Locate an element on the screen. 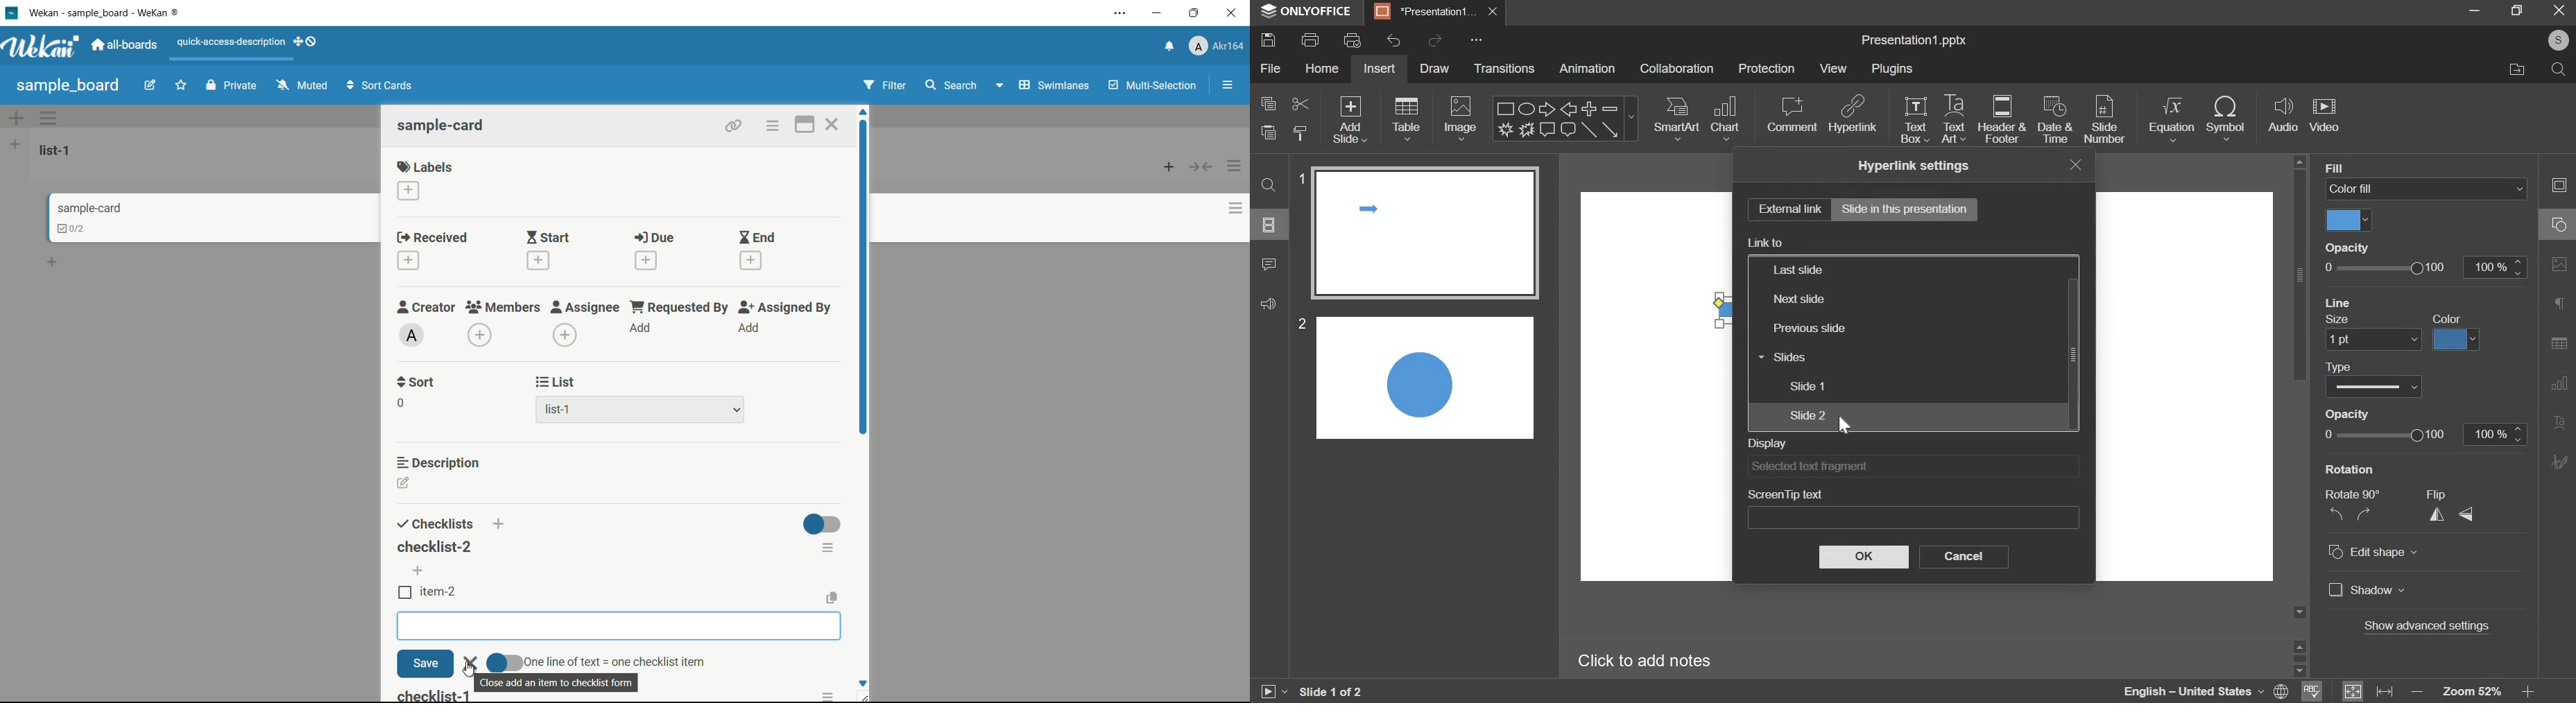 The image size is (2576, 728). table is located at coordinates (1406, 119).